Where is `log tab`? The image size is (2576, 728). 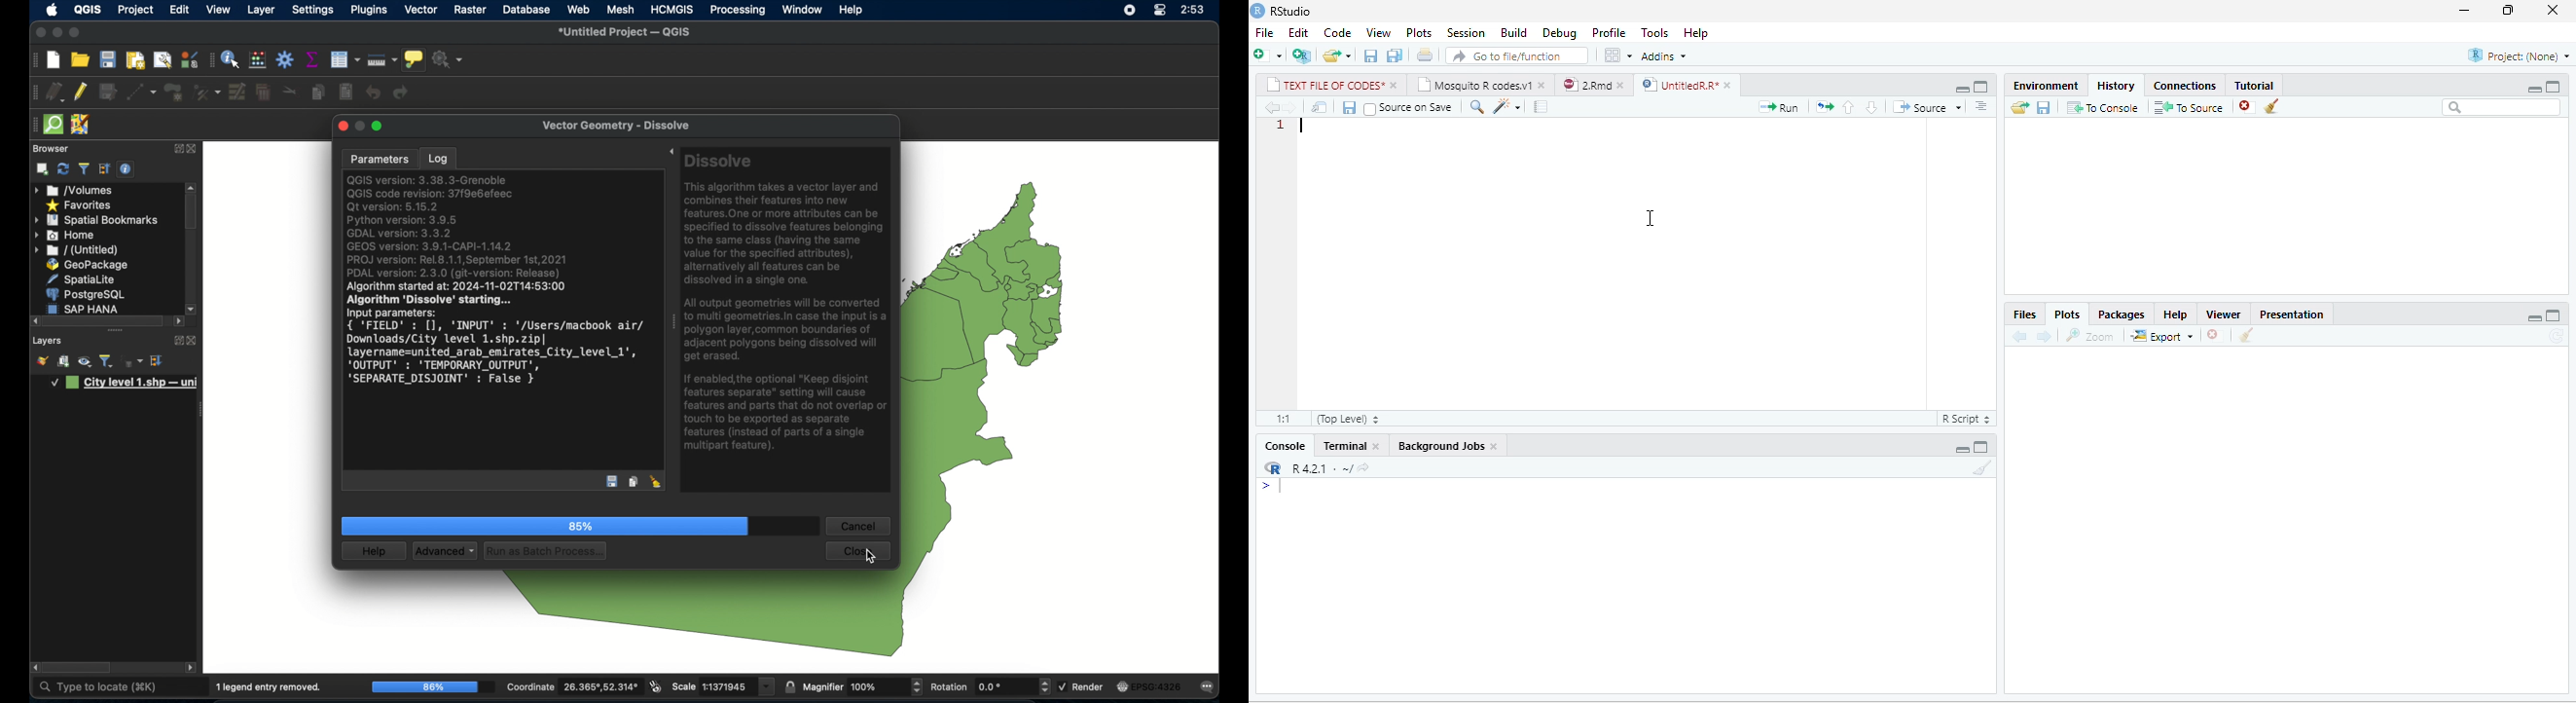
log tab is located at coordinates (437, 156).